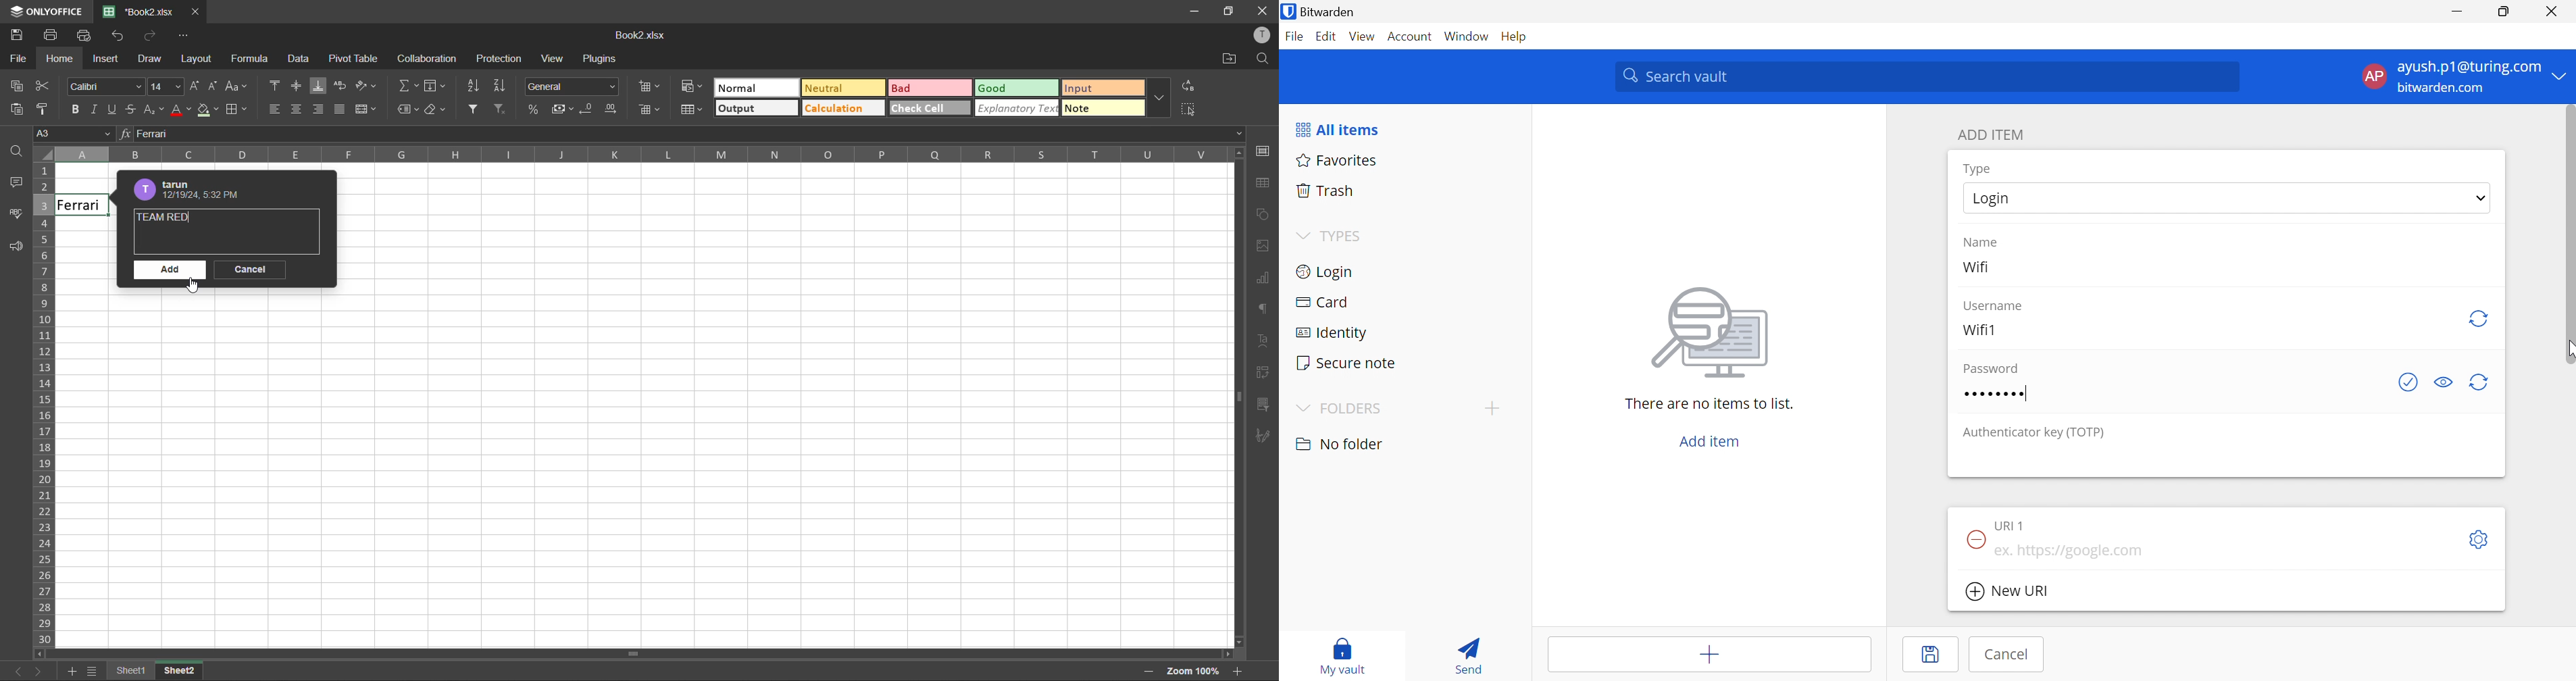 The width and height of the screenshot is (2576, 700). Describe the element at coordinates (2008, 654) in the screenshot. I see `Cancel` at that location.